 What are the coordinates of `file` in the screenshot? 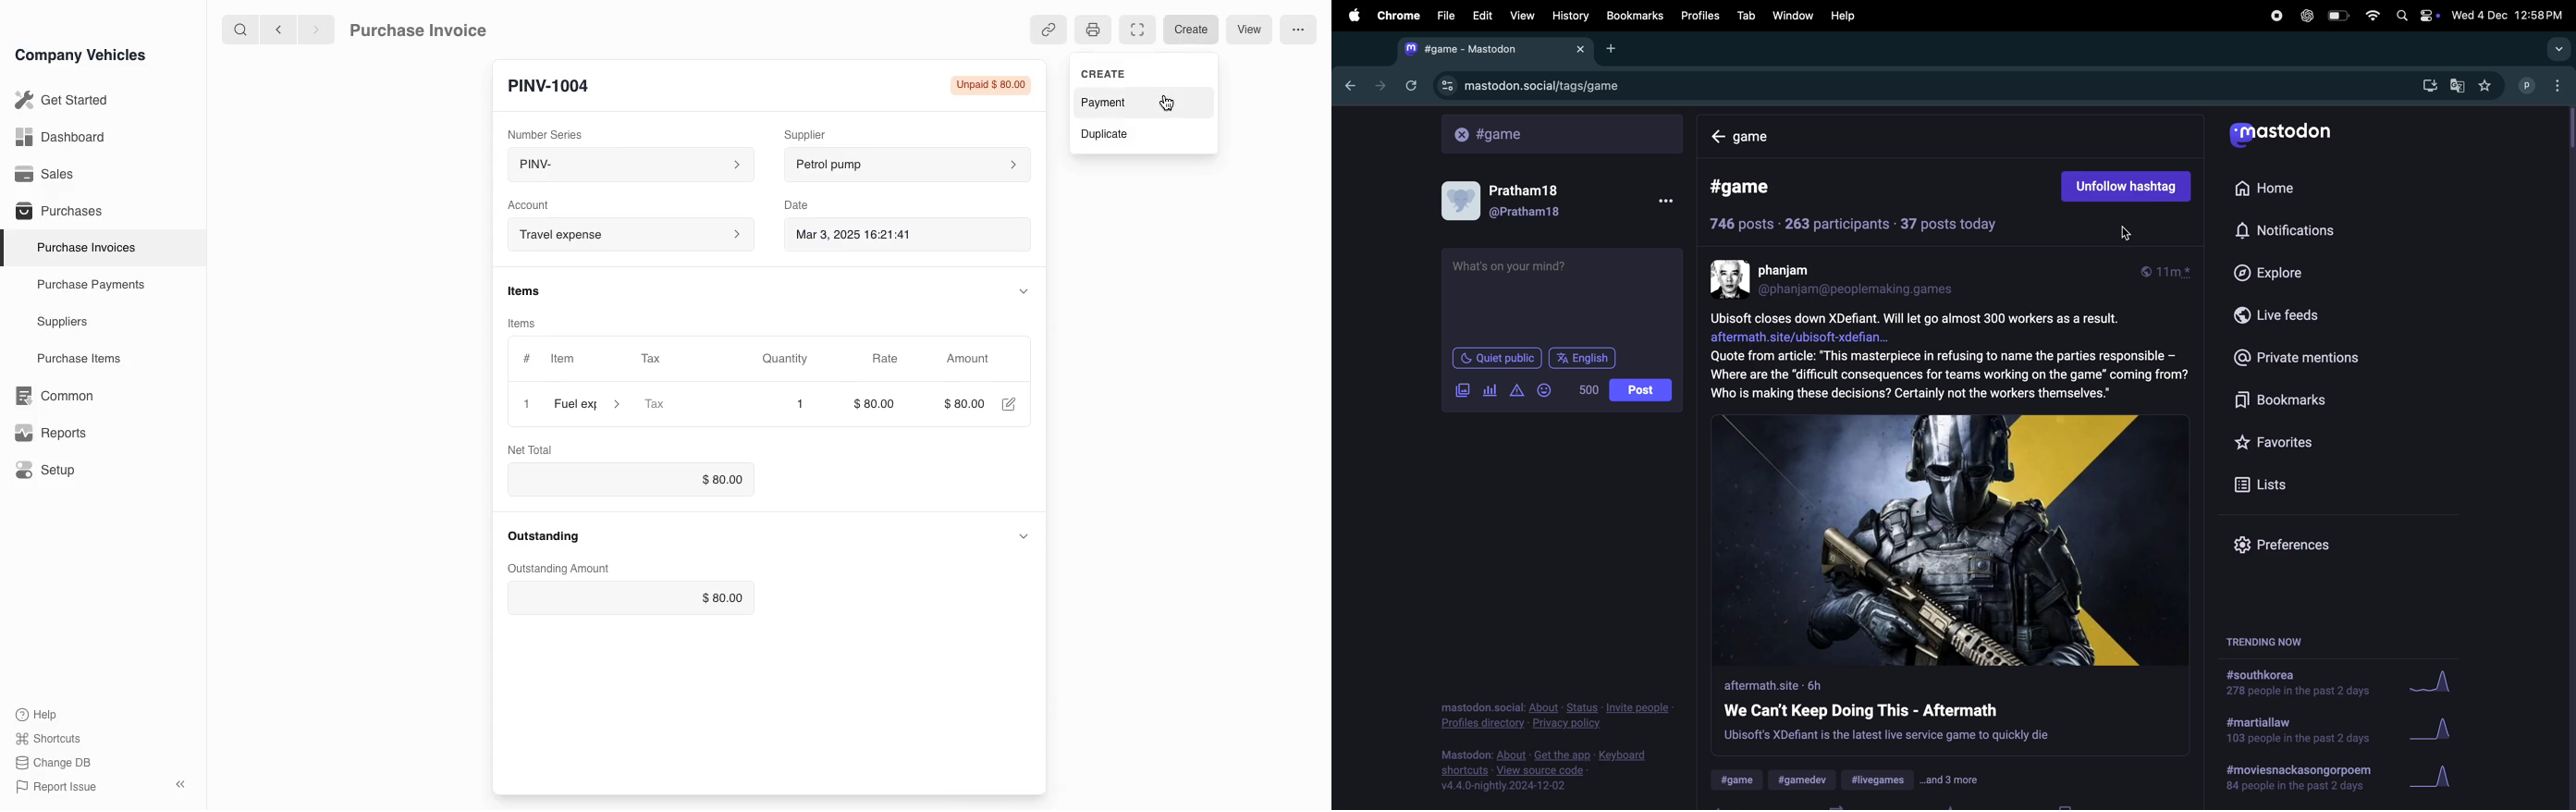 It's located at (1445, 14).